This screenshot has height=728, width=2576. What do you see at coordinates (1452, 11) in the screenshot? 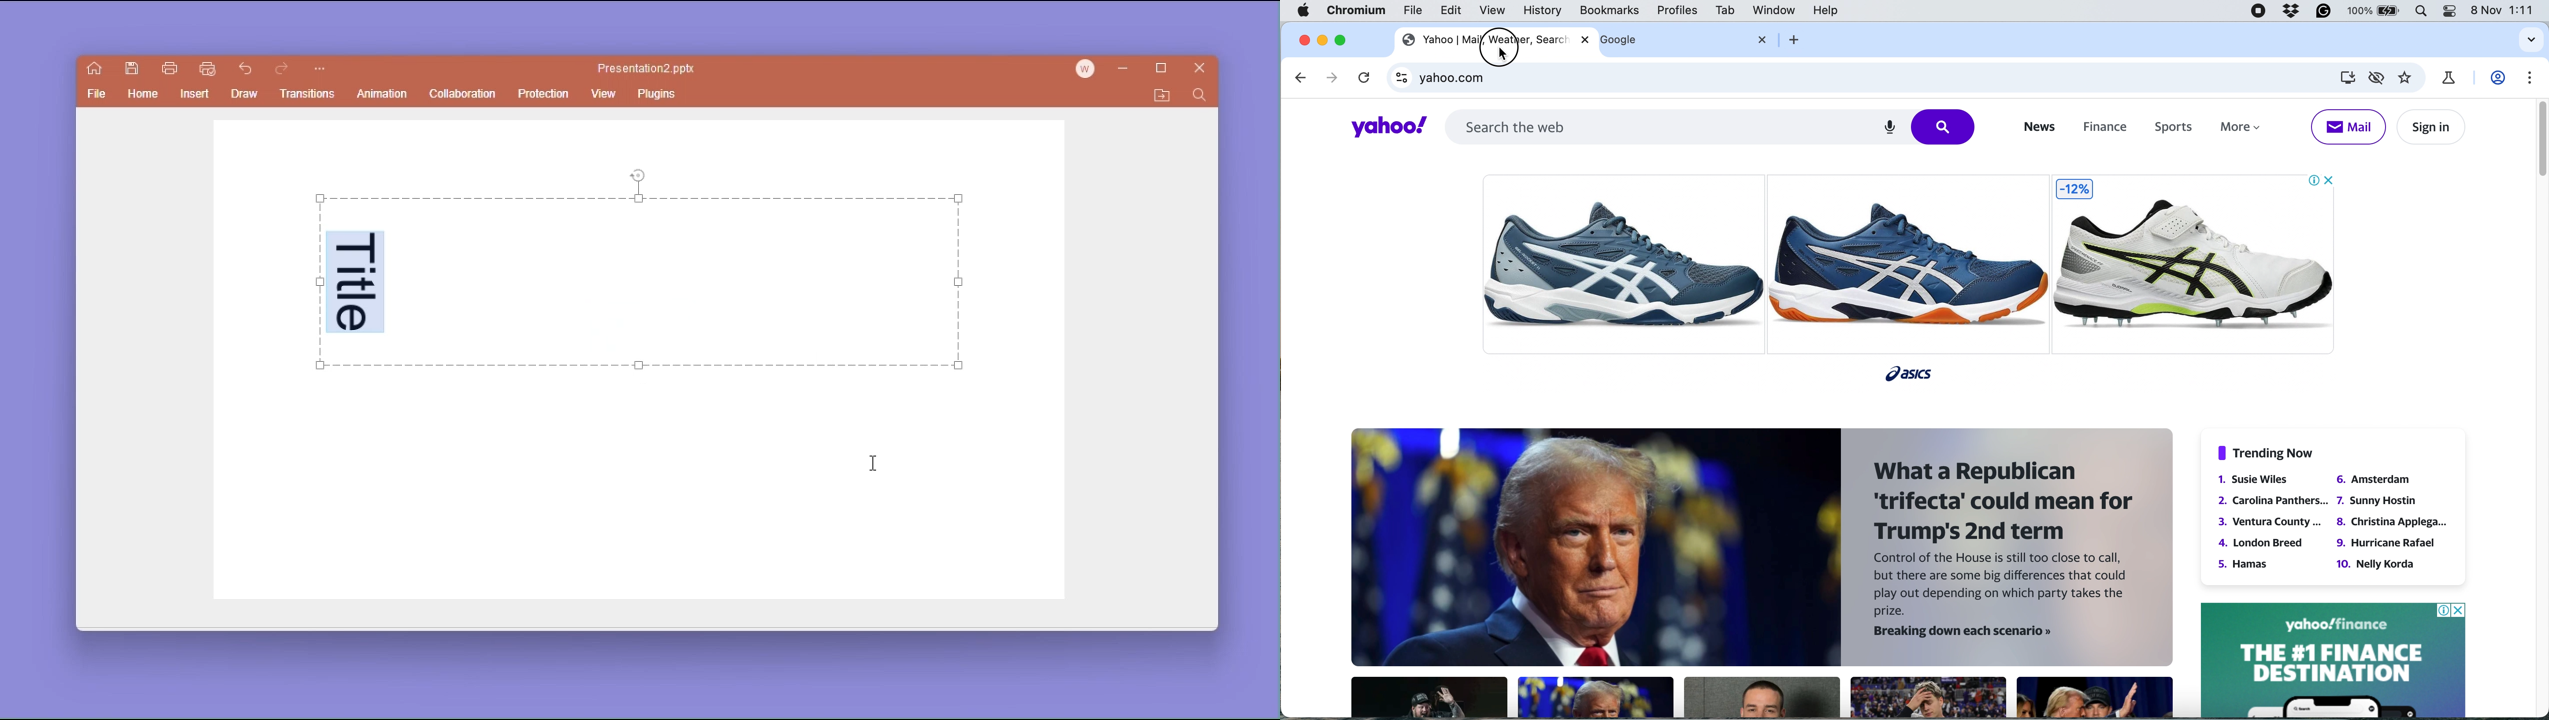
I see `edit` at bounding box center [1452, 11].